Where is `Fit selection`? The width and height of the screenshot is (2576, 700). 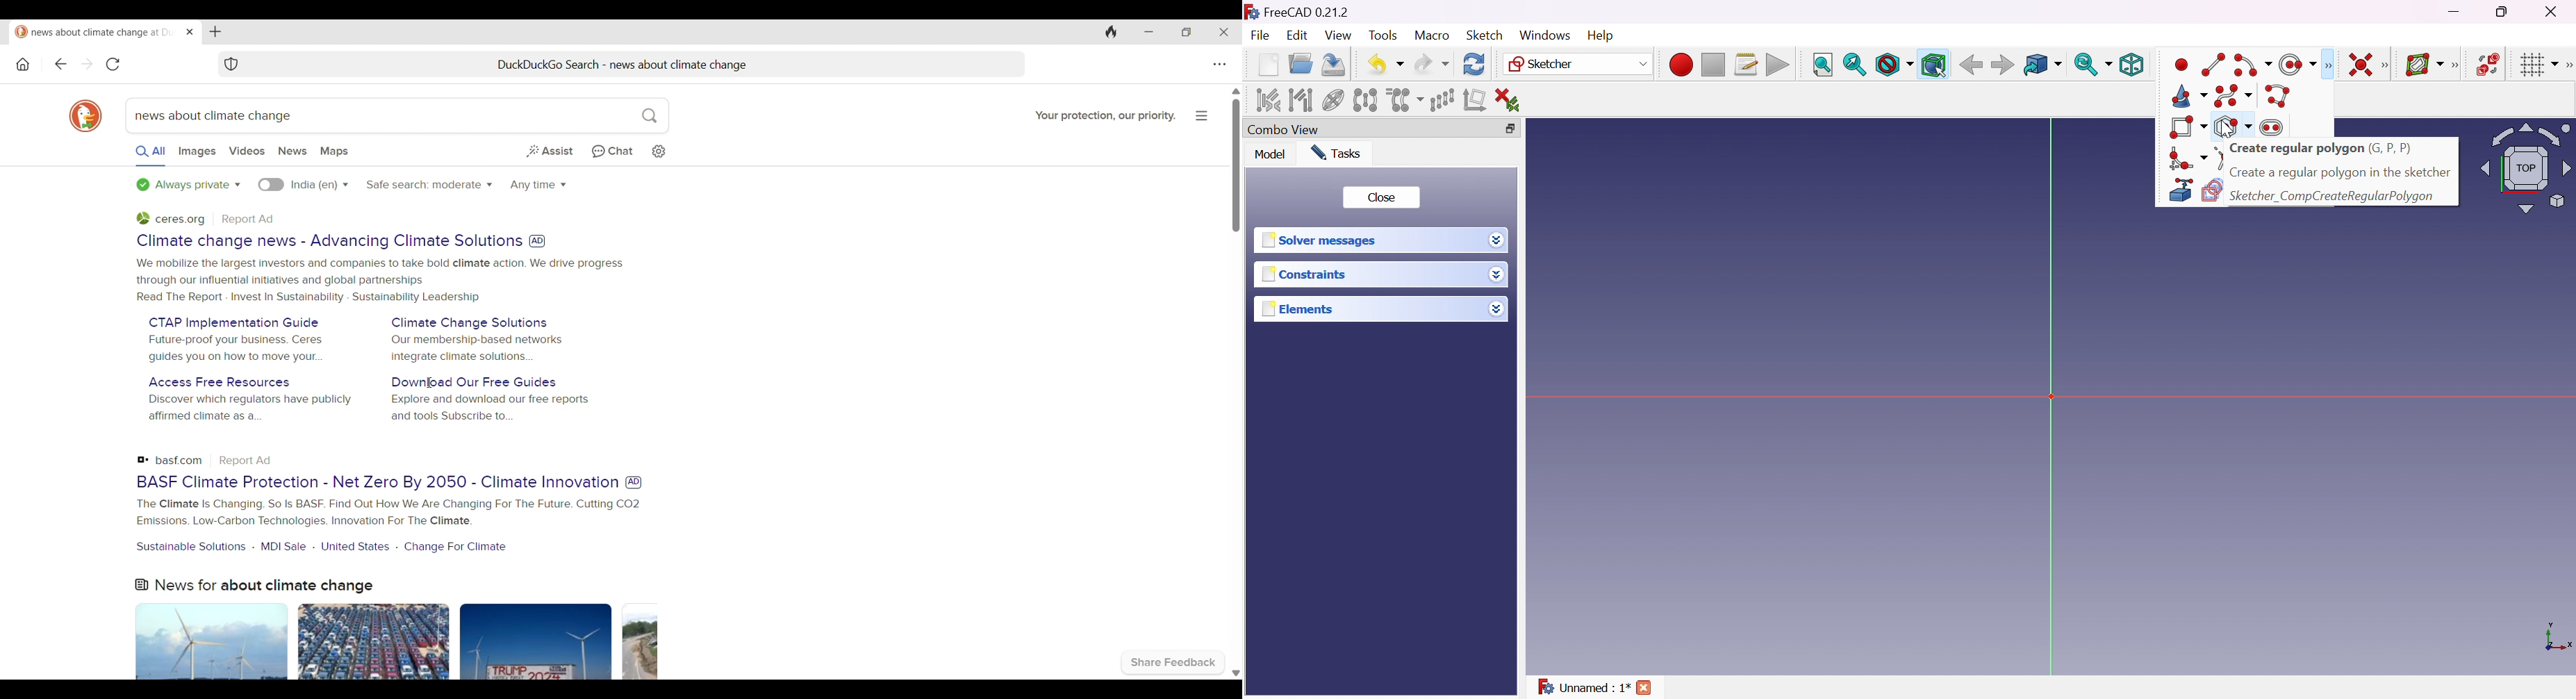 Fit selection is located at coordinates (1855, 65).